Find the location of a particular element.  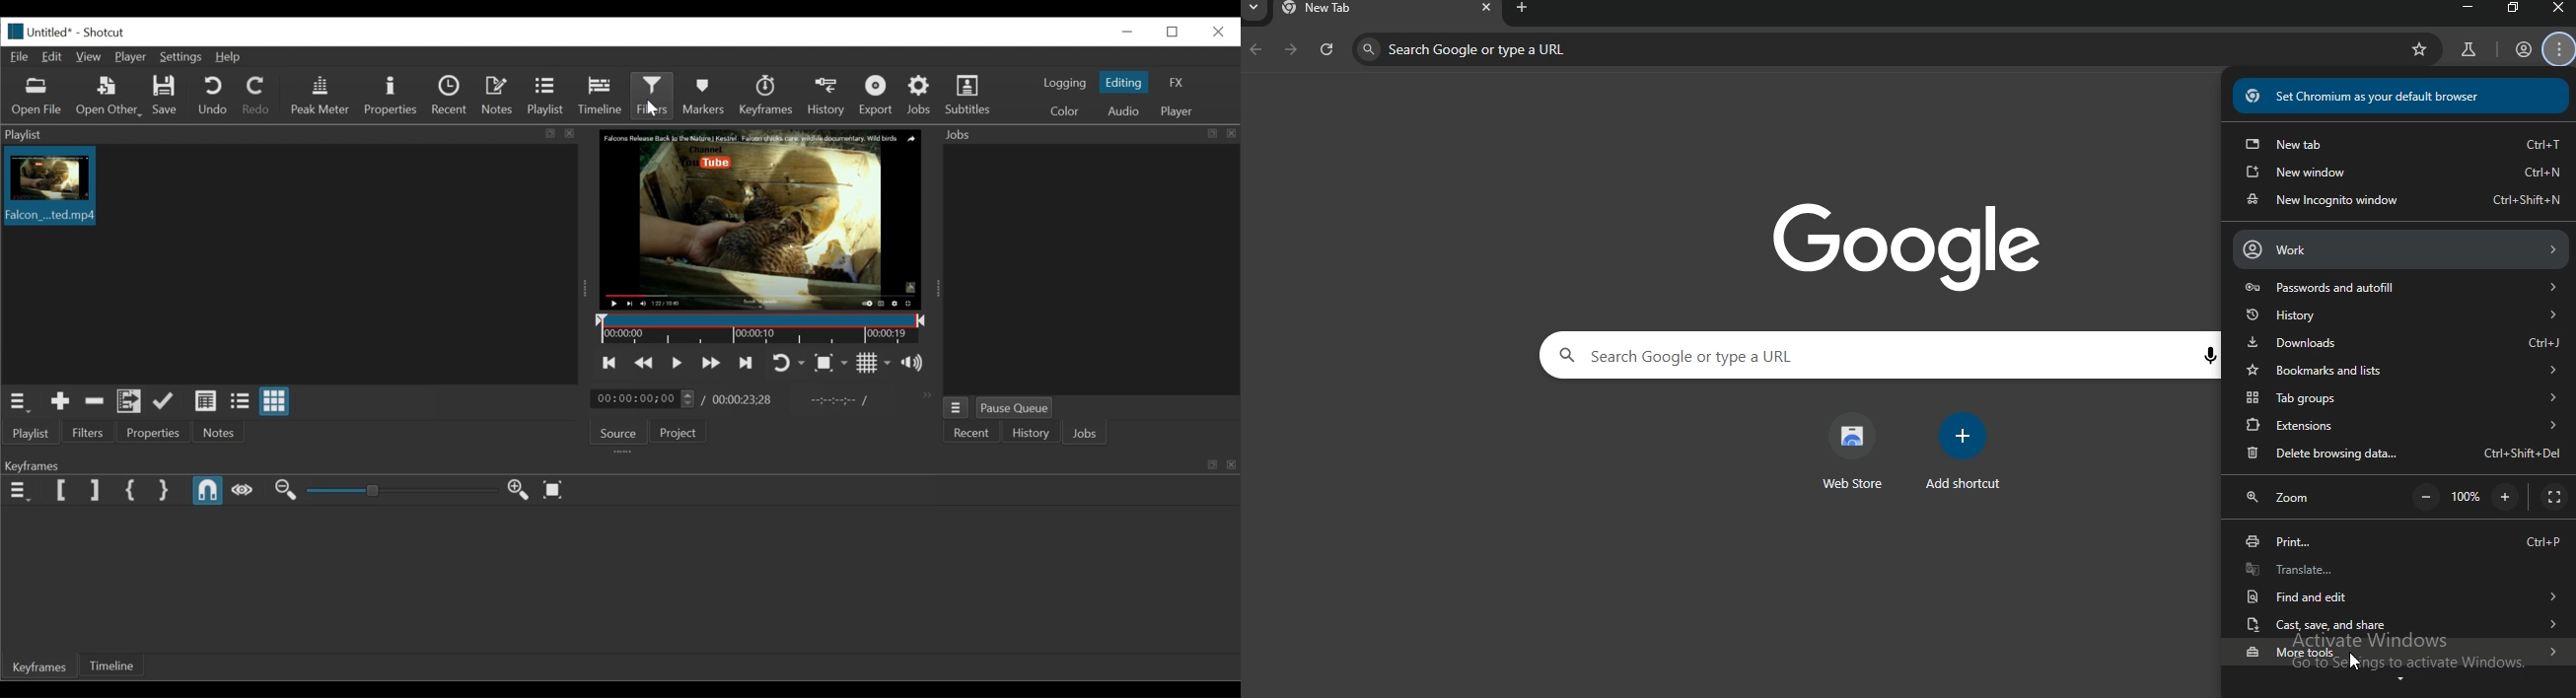

Undo is located at coordinates (215, 96).